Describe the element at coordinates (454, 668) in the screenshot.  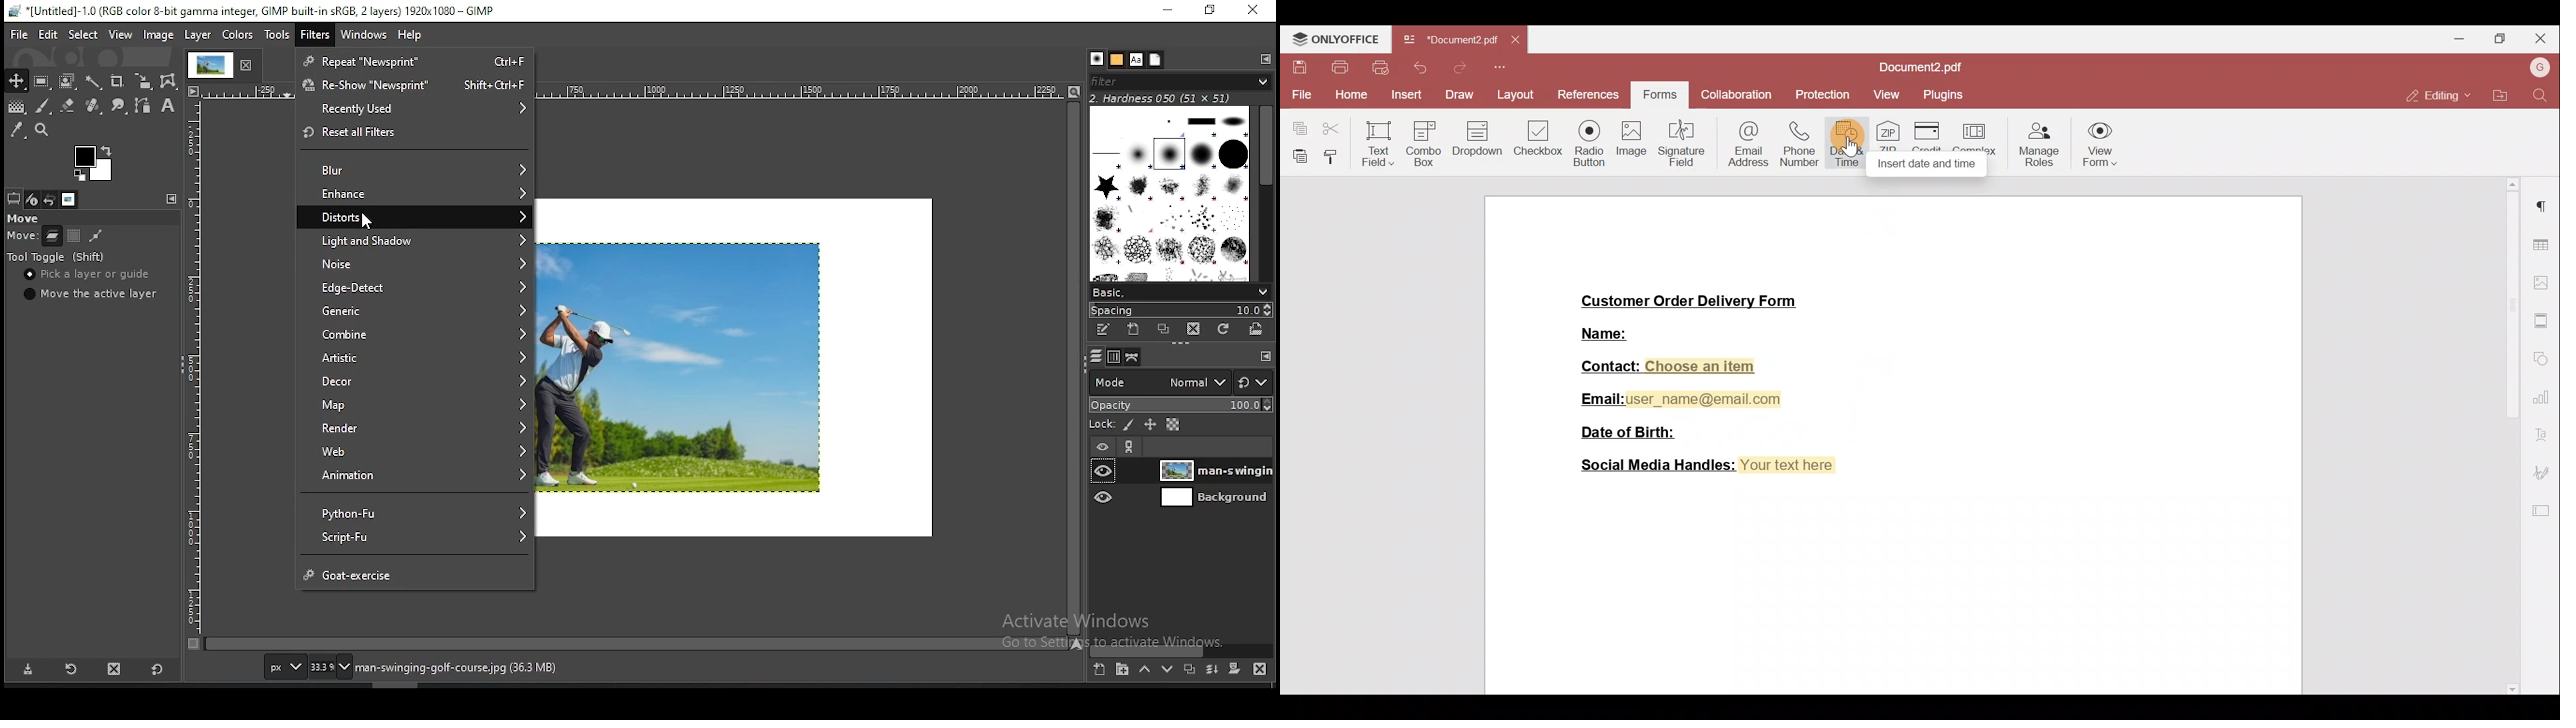
I see `man-swinging-golf-course.jpg (36.3 MB)` at that location.